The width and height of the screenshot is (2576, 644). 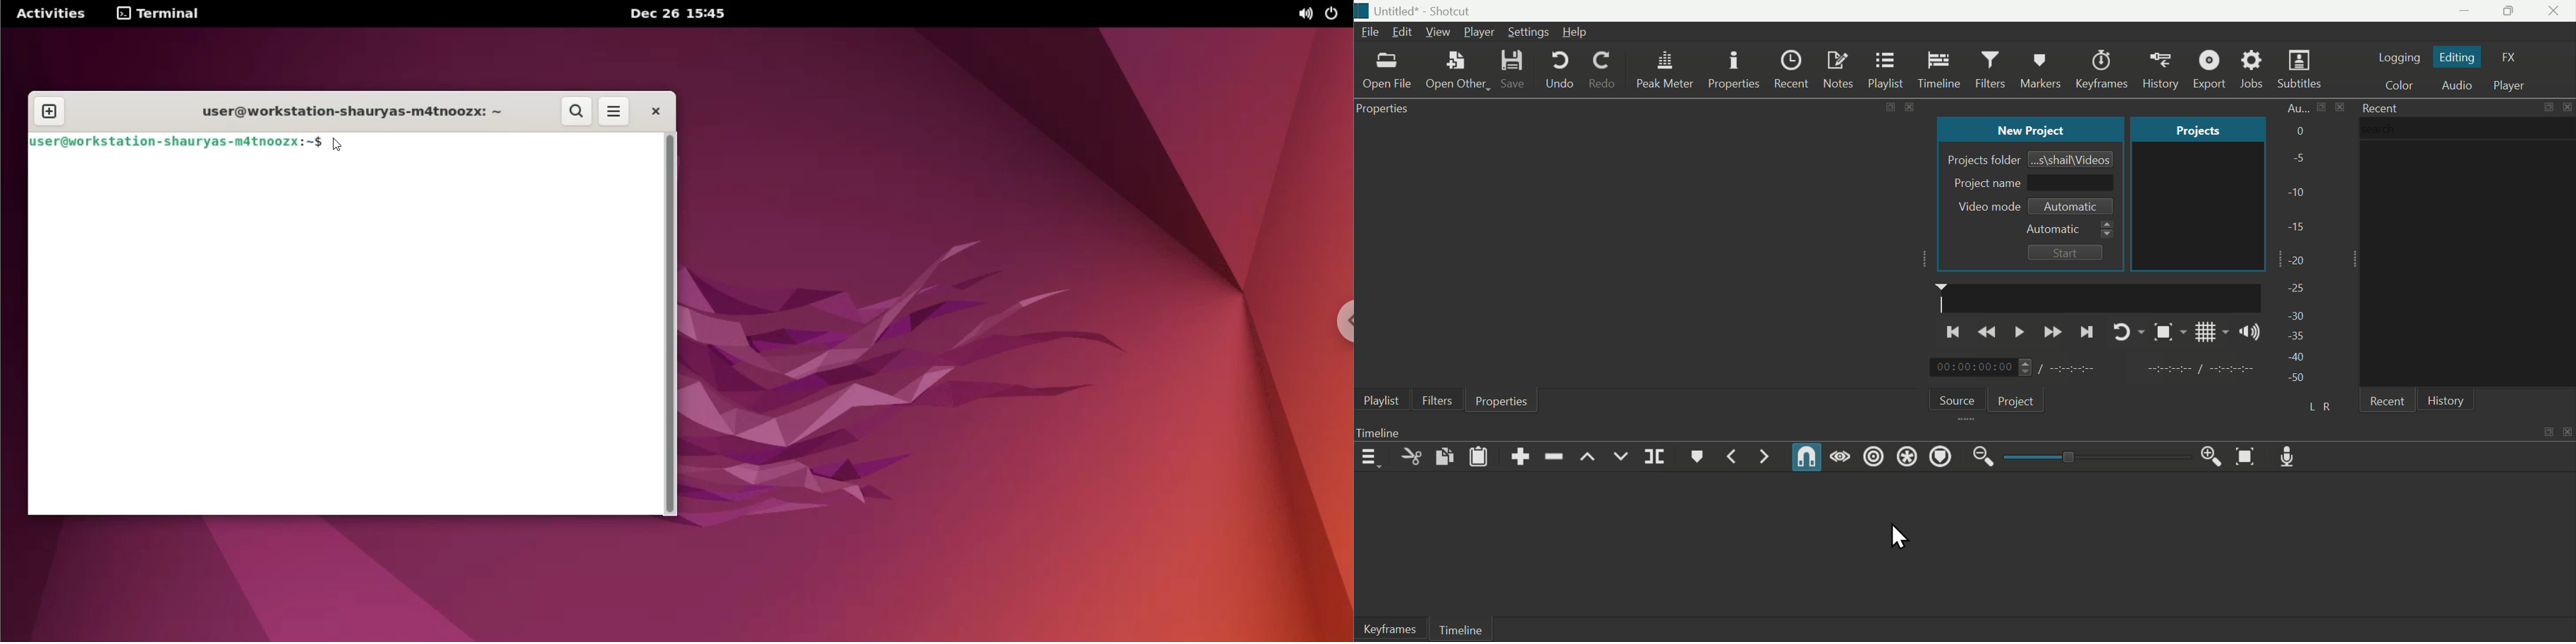 I want to click on Automatic, so click(x=2072, y=207).